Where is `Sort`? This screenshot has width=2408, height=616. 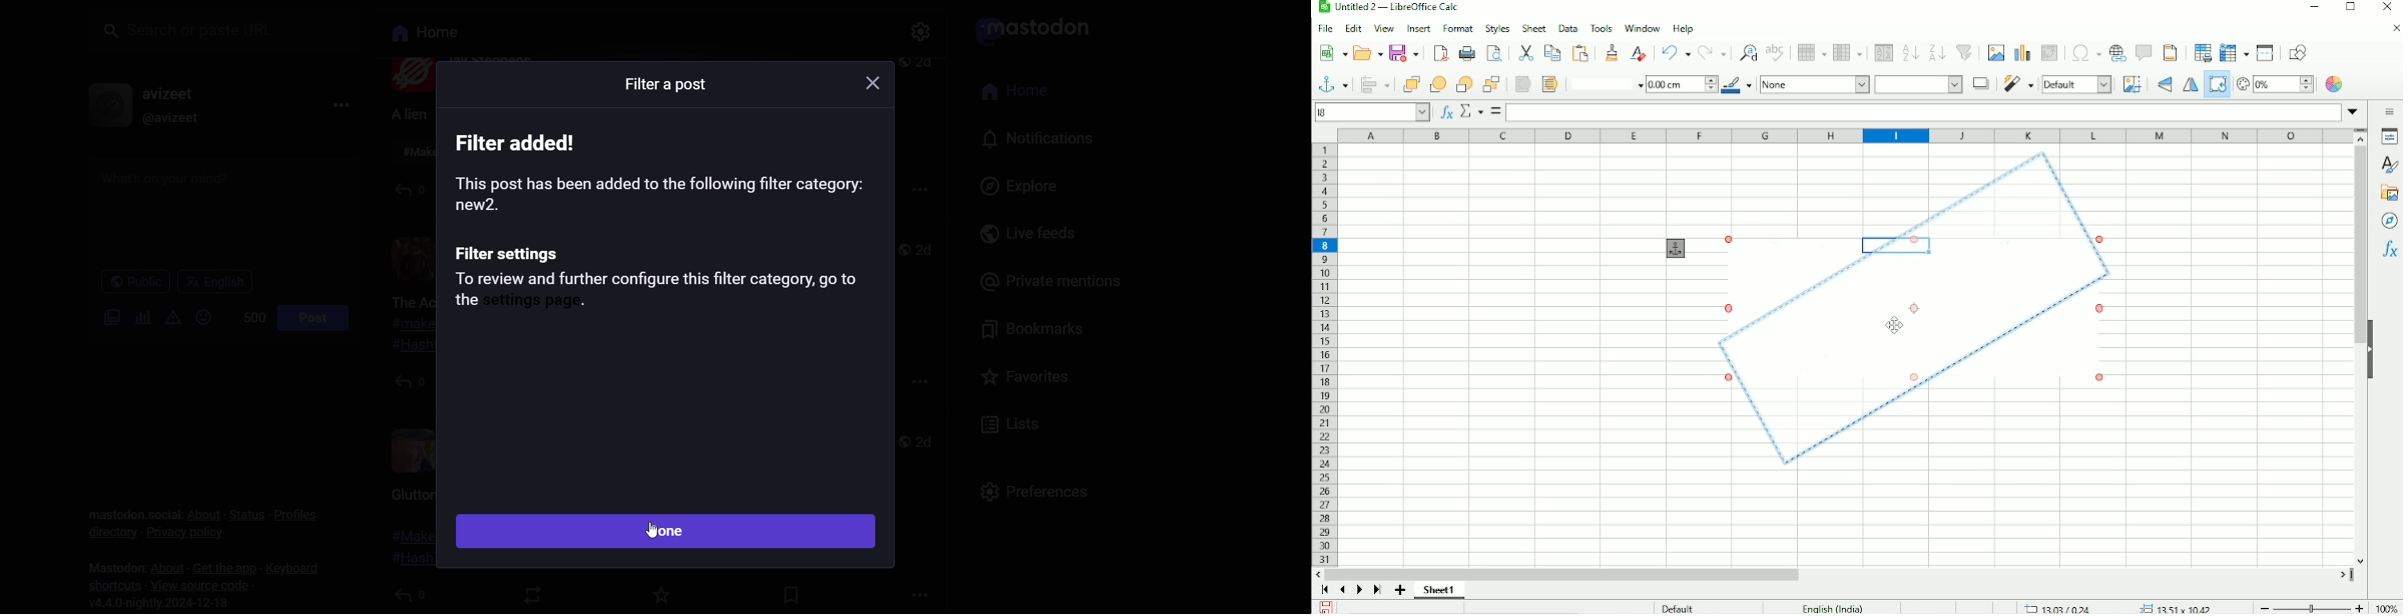
Sort is located at coordinates (1883, 53).